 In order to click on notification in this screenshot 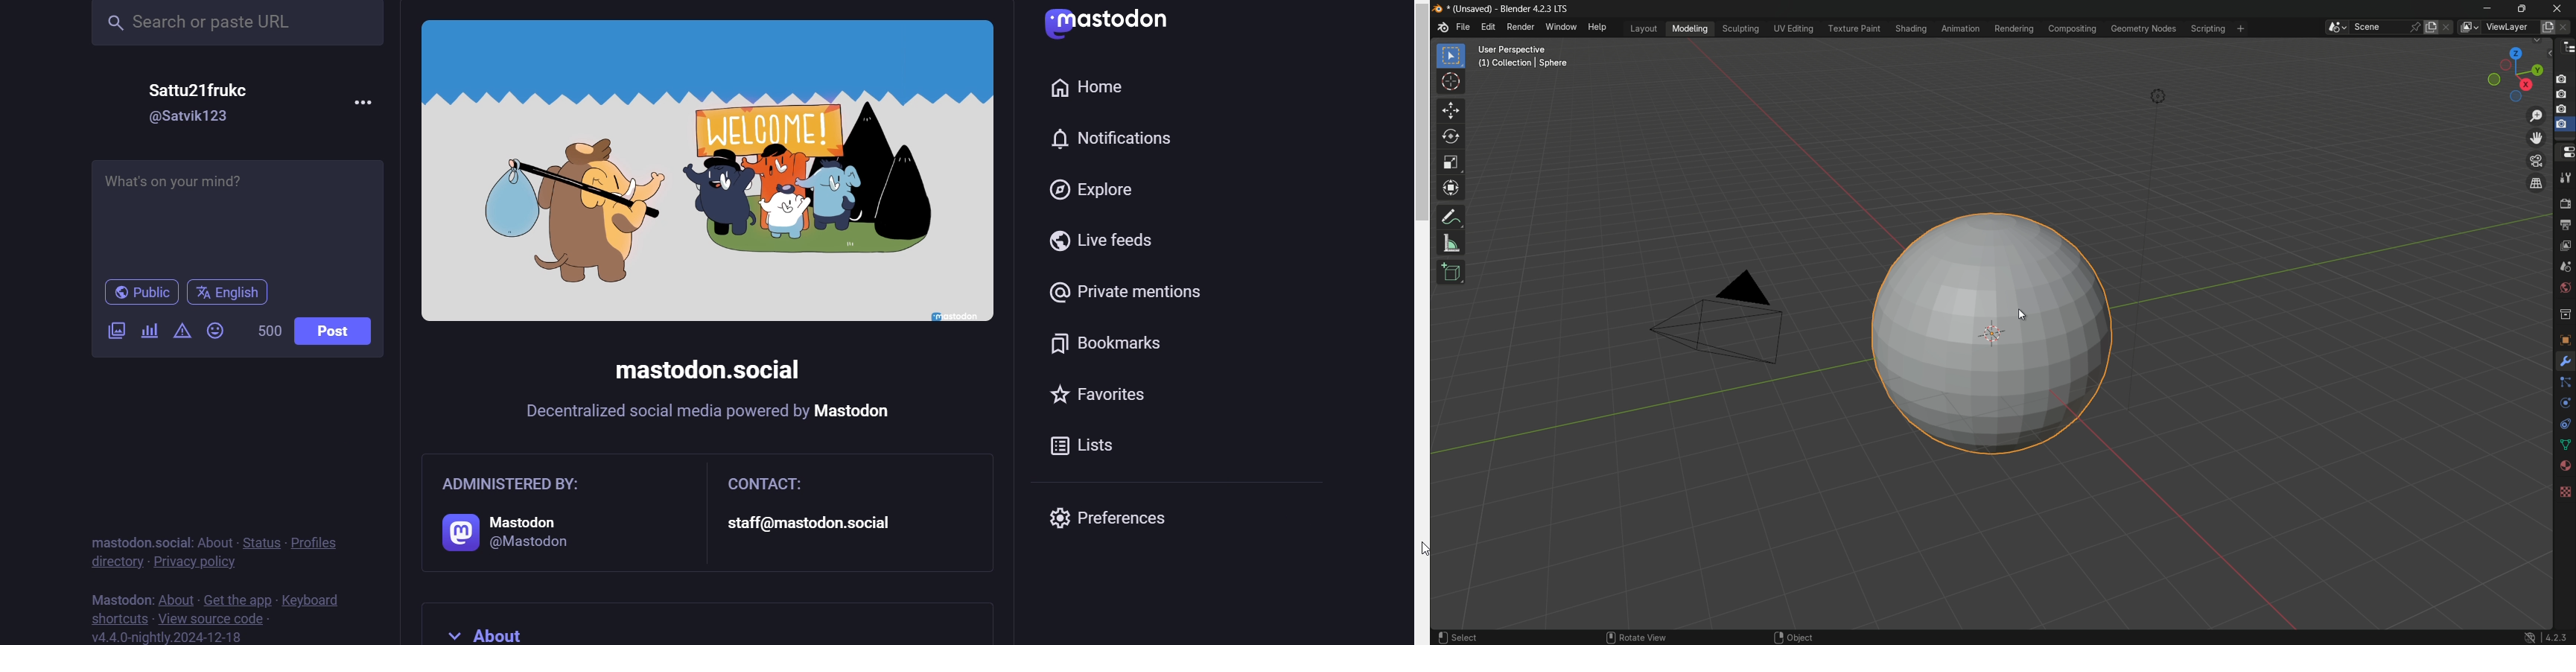, I will do `click(1122, 136)`.